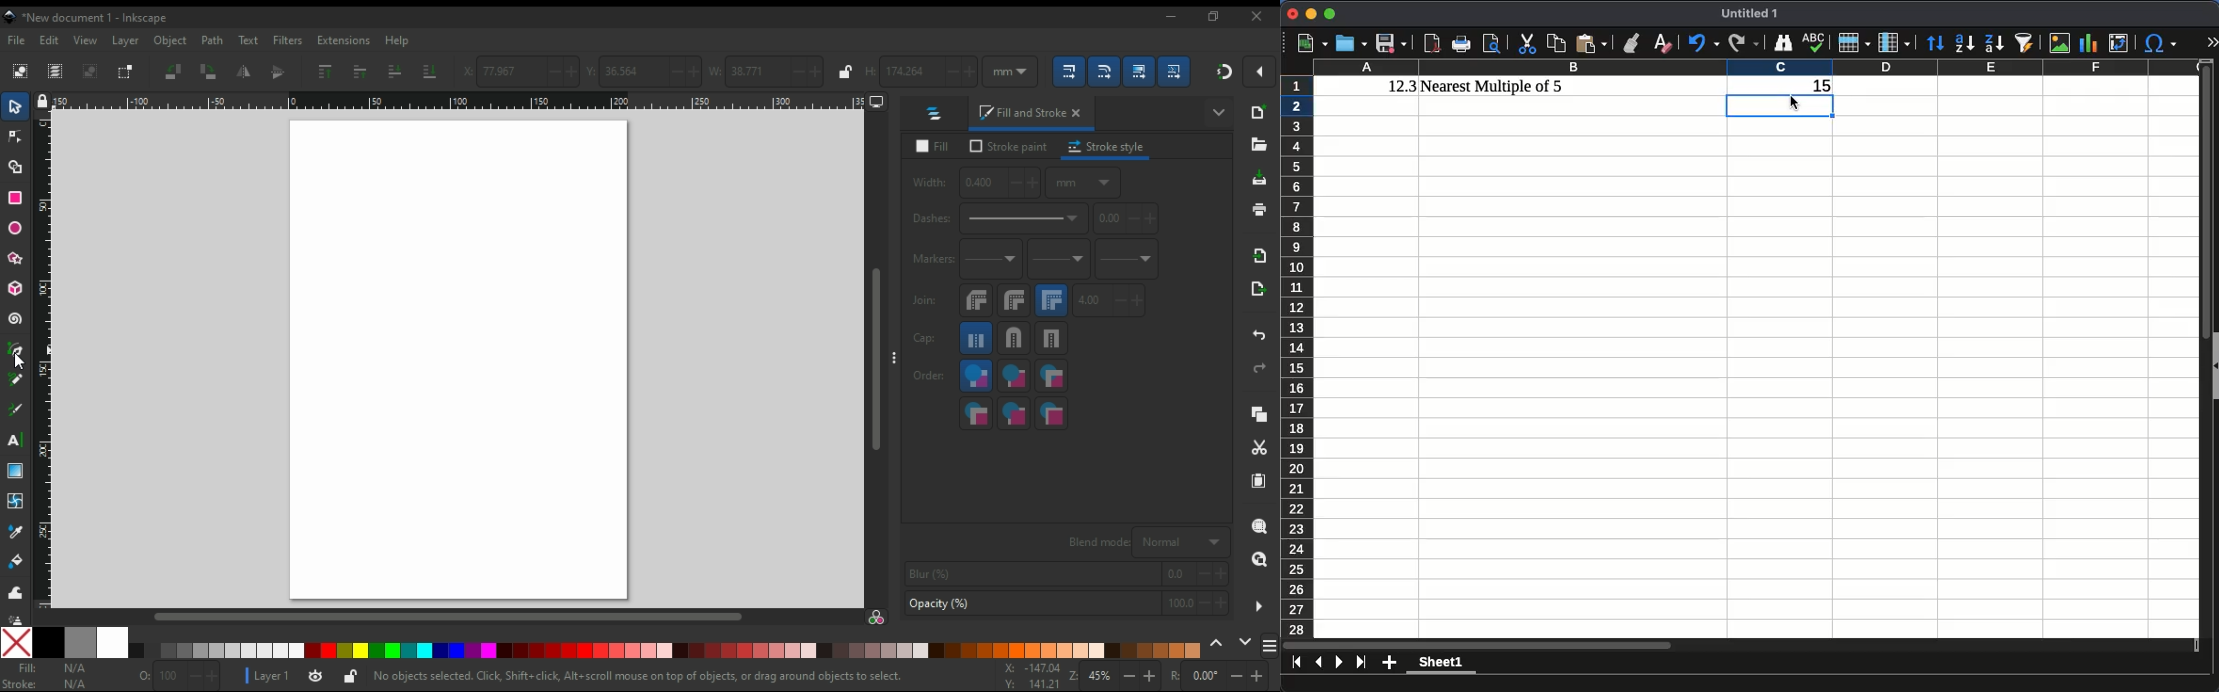  What do you see at coordinates (645, 71) in the screenshot?
I see `vertical coordinate of selection` at bounding box center [645, 71].